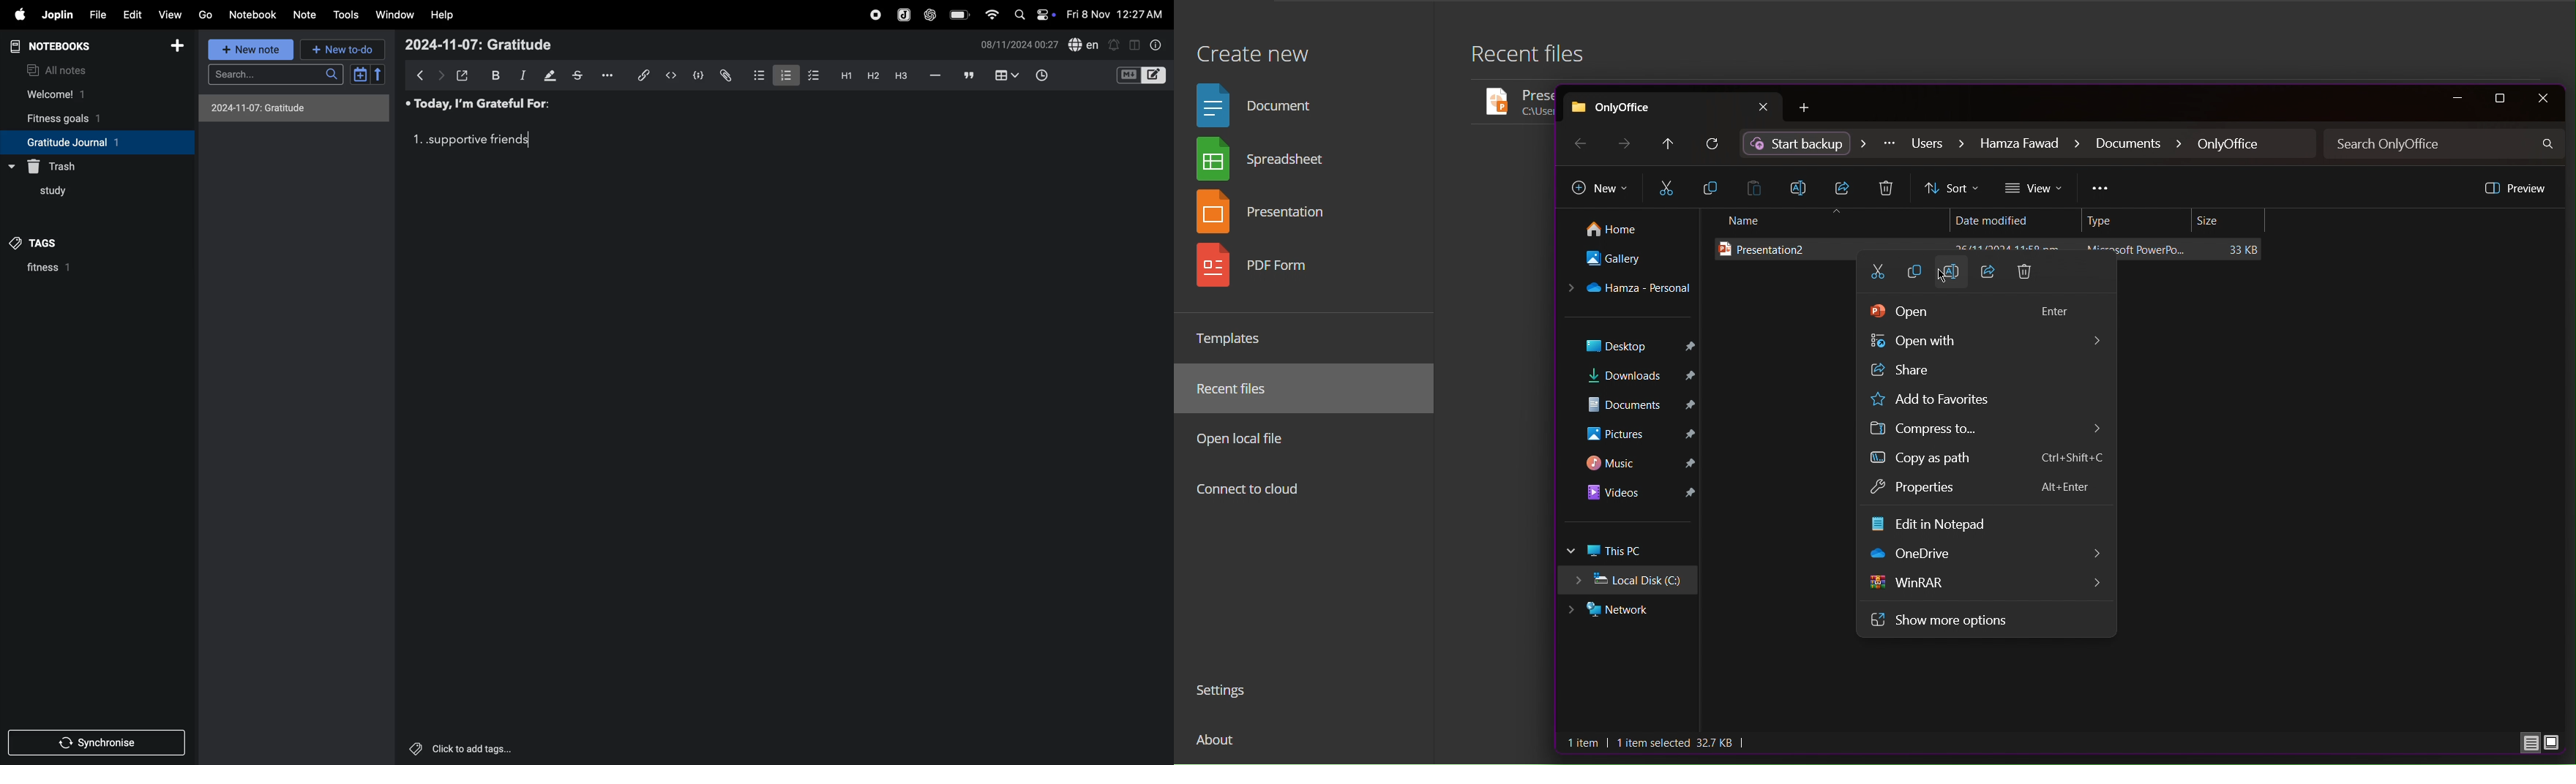  What do you see at coordinates (494, 74) in the screenshot?
I see `bold` at bounding box center [494, 74].